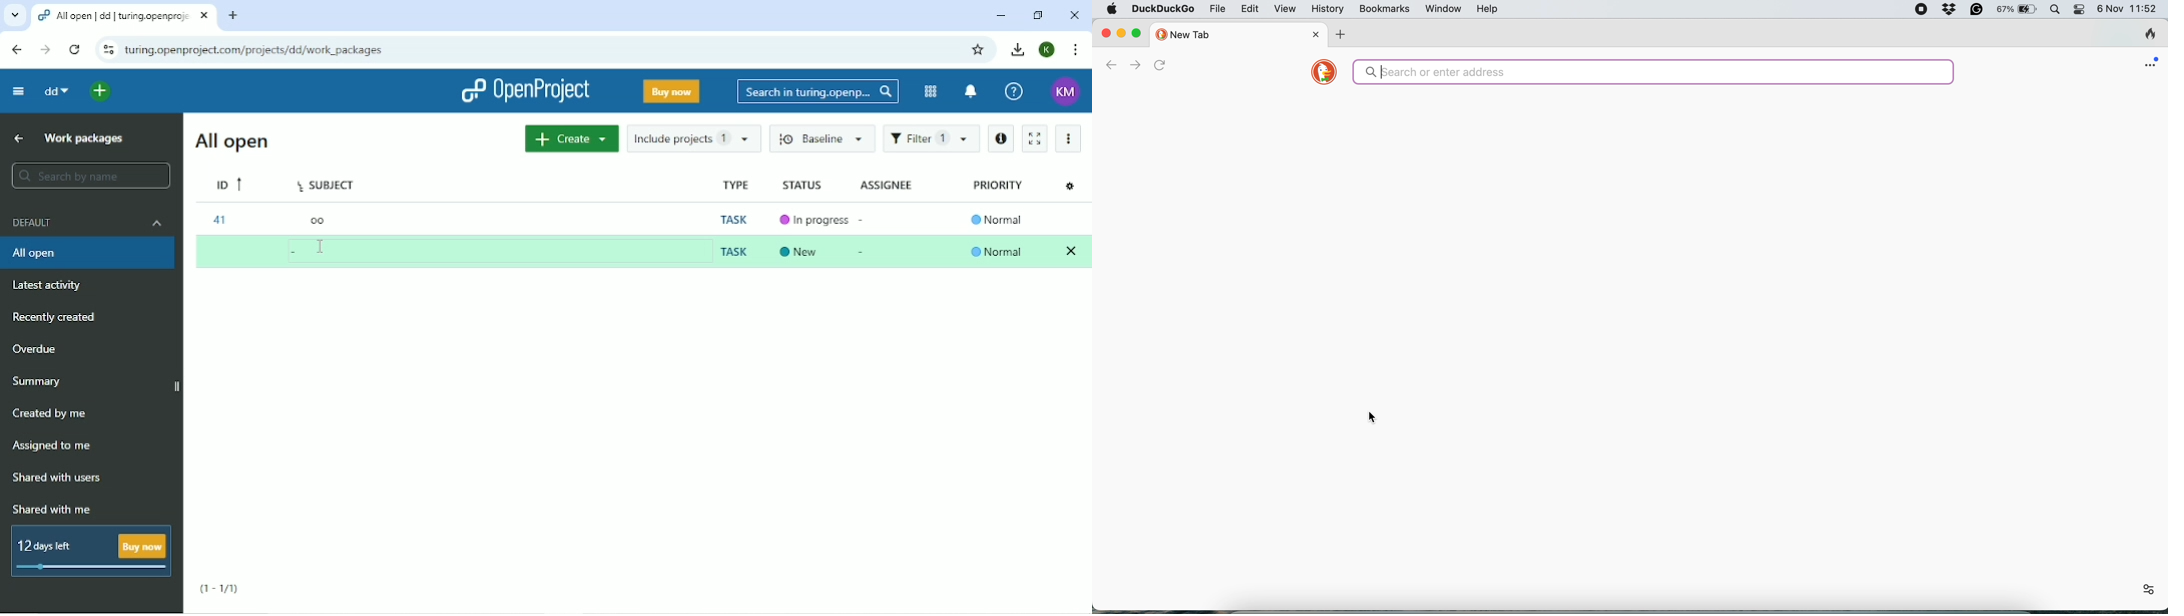 Image resolution: width=2184 pixels, height=616 pixels. What do you see at coordinates (19, 92) in the screenshot?
I see `Collapse project menu` at bounding box center [19, 92].